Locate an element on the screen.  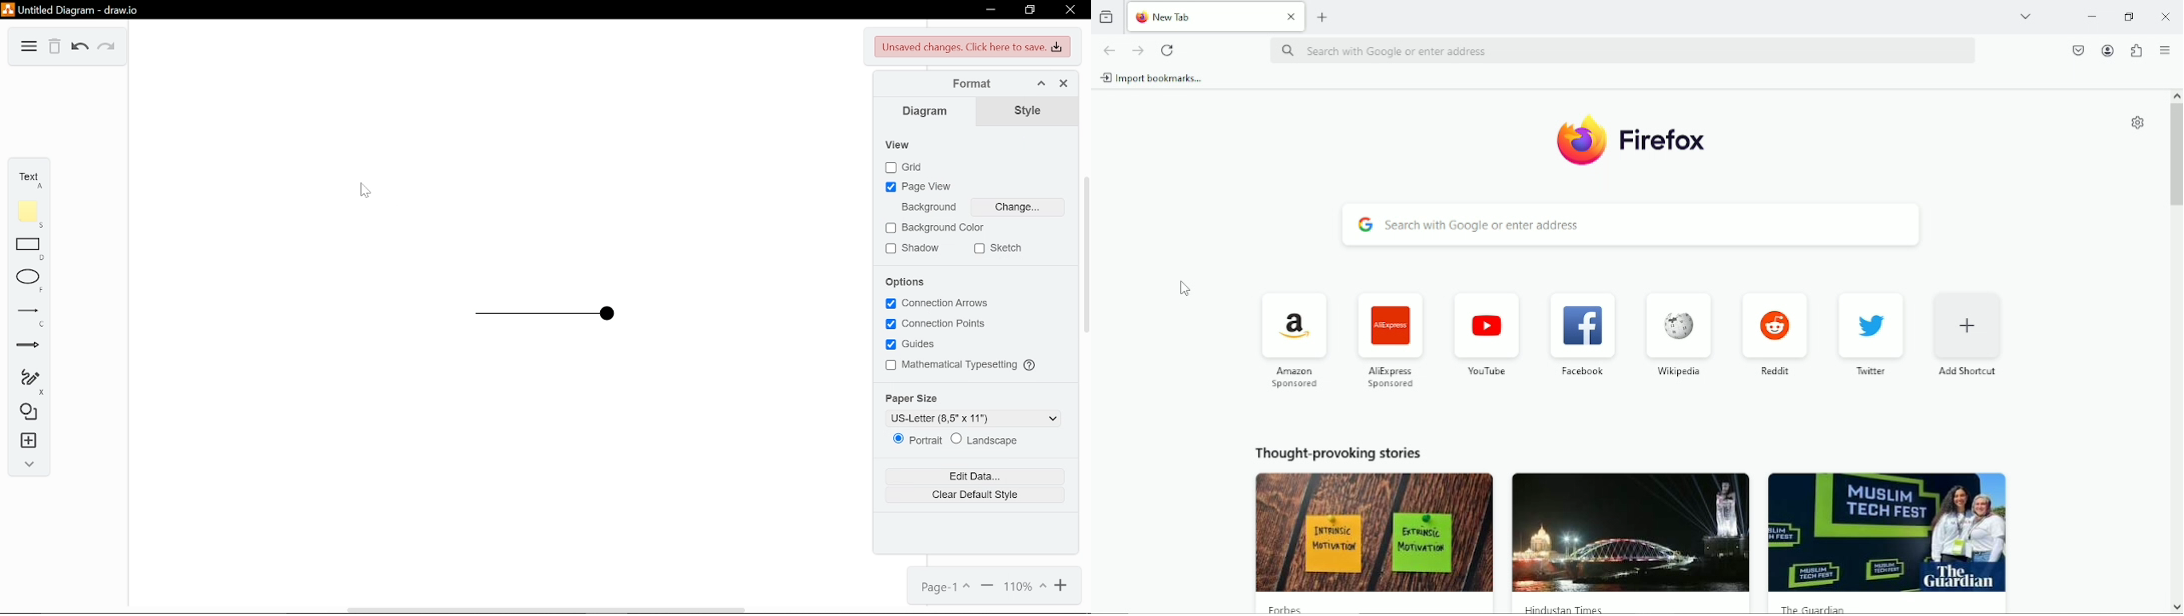
AliExpress Sponsored is located at coordinates (1387, 338).